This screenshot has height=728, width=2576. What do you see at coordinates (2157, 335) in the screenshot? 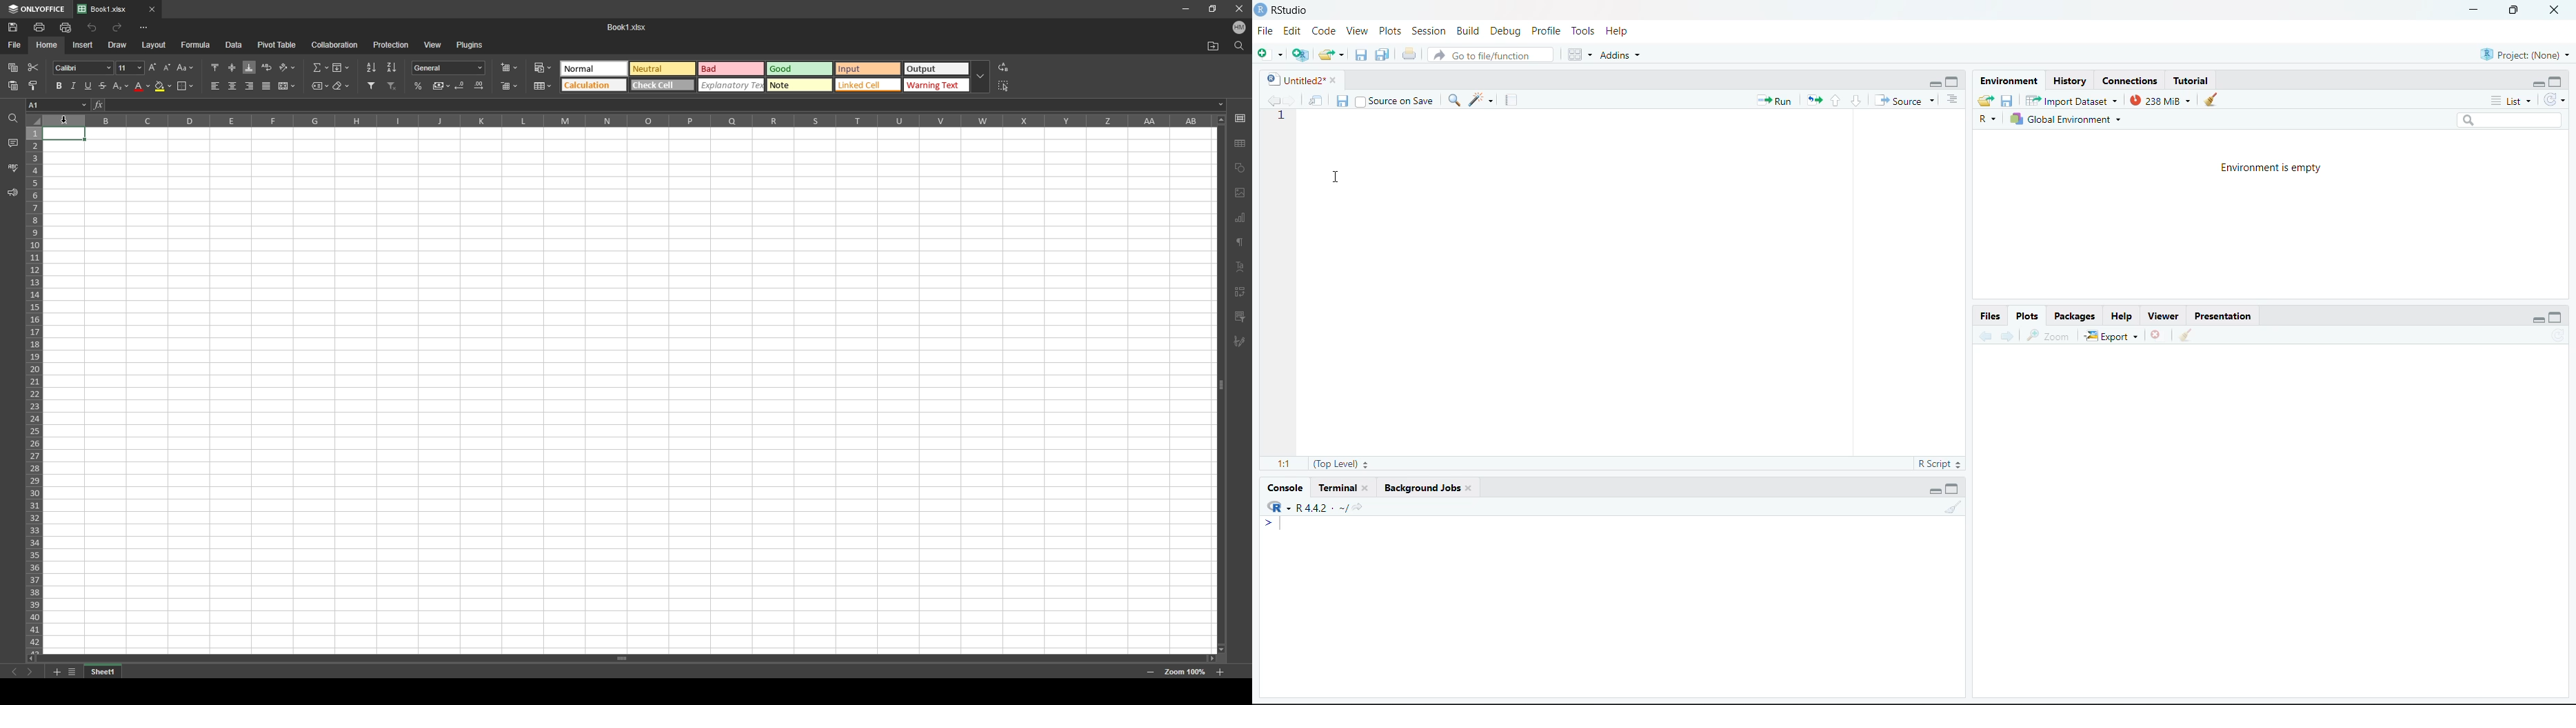
I see `close file` at bounding box center [2157, 335].